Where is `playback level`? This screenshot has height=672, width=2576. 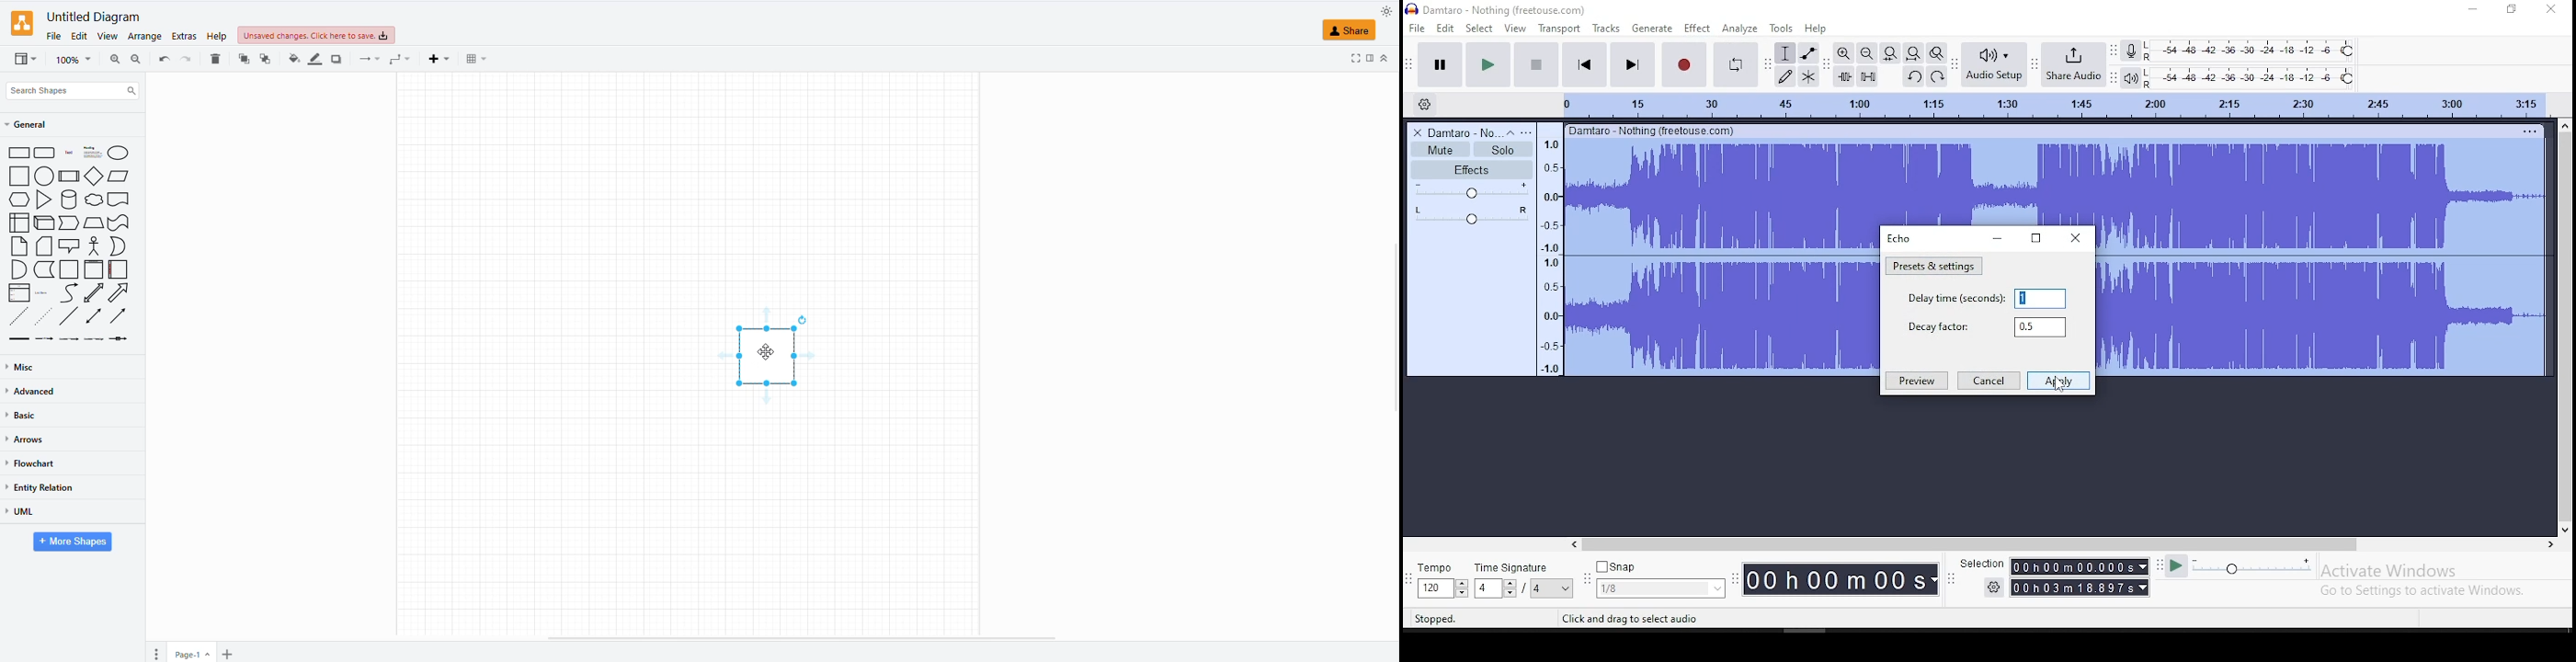 playback level is located at coordinates (2250, 77).